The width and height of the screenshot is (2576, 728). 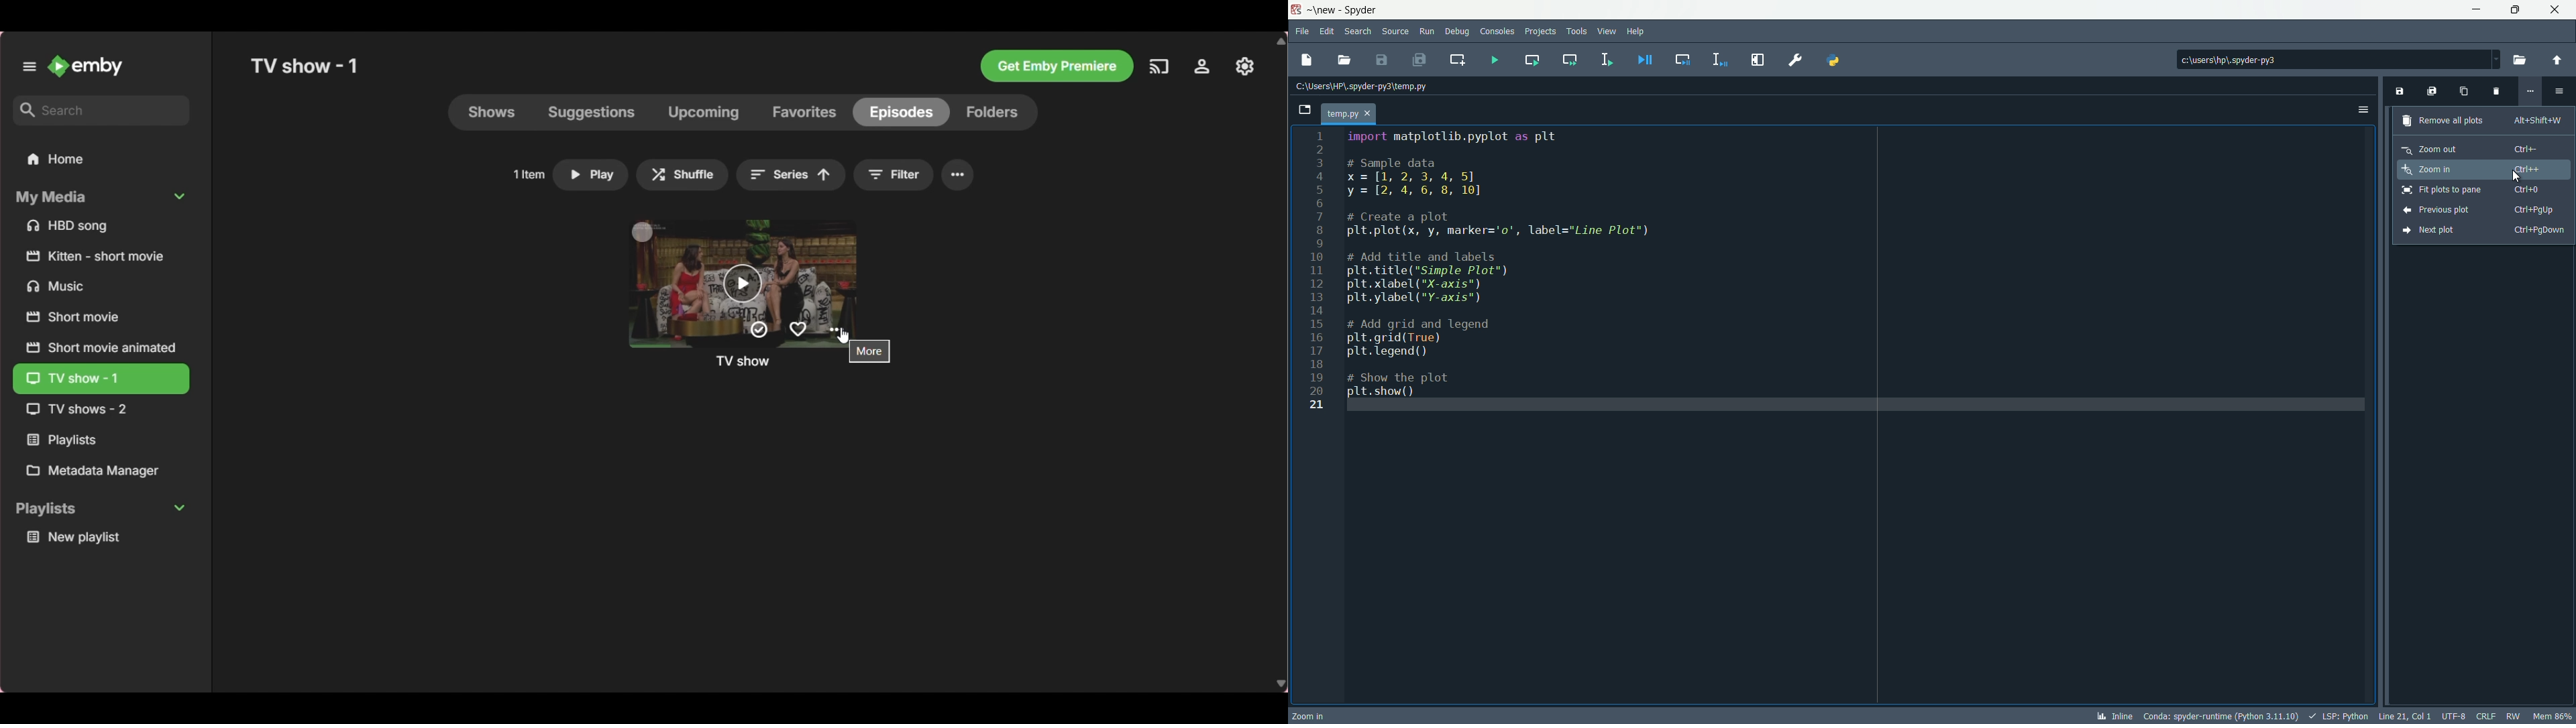 What do you see at coordinates (1496, 31) in the screenshot?
I see `consoles menu` at bounding box center [1496, 31].